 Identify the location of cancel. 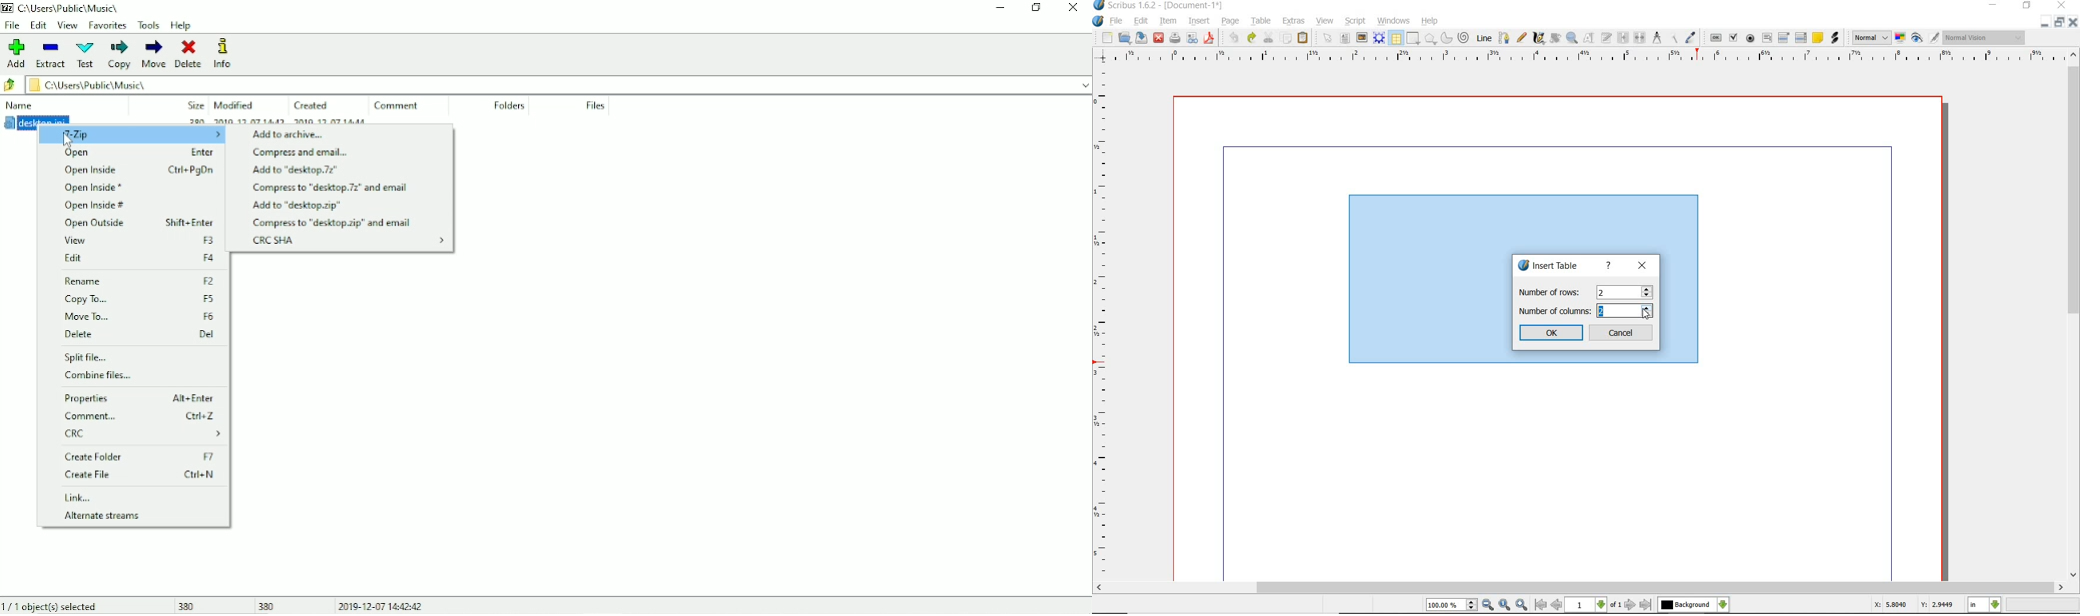
(1622, 333).